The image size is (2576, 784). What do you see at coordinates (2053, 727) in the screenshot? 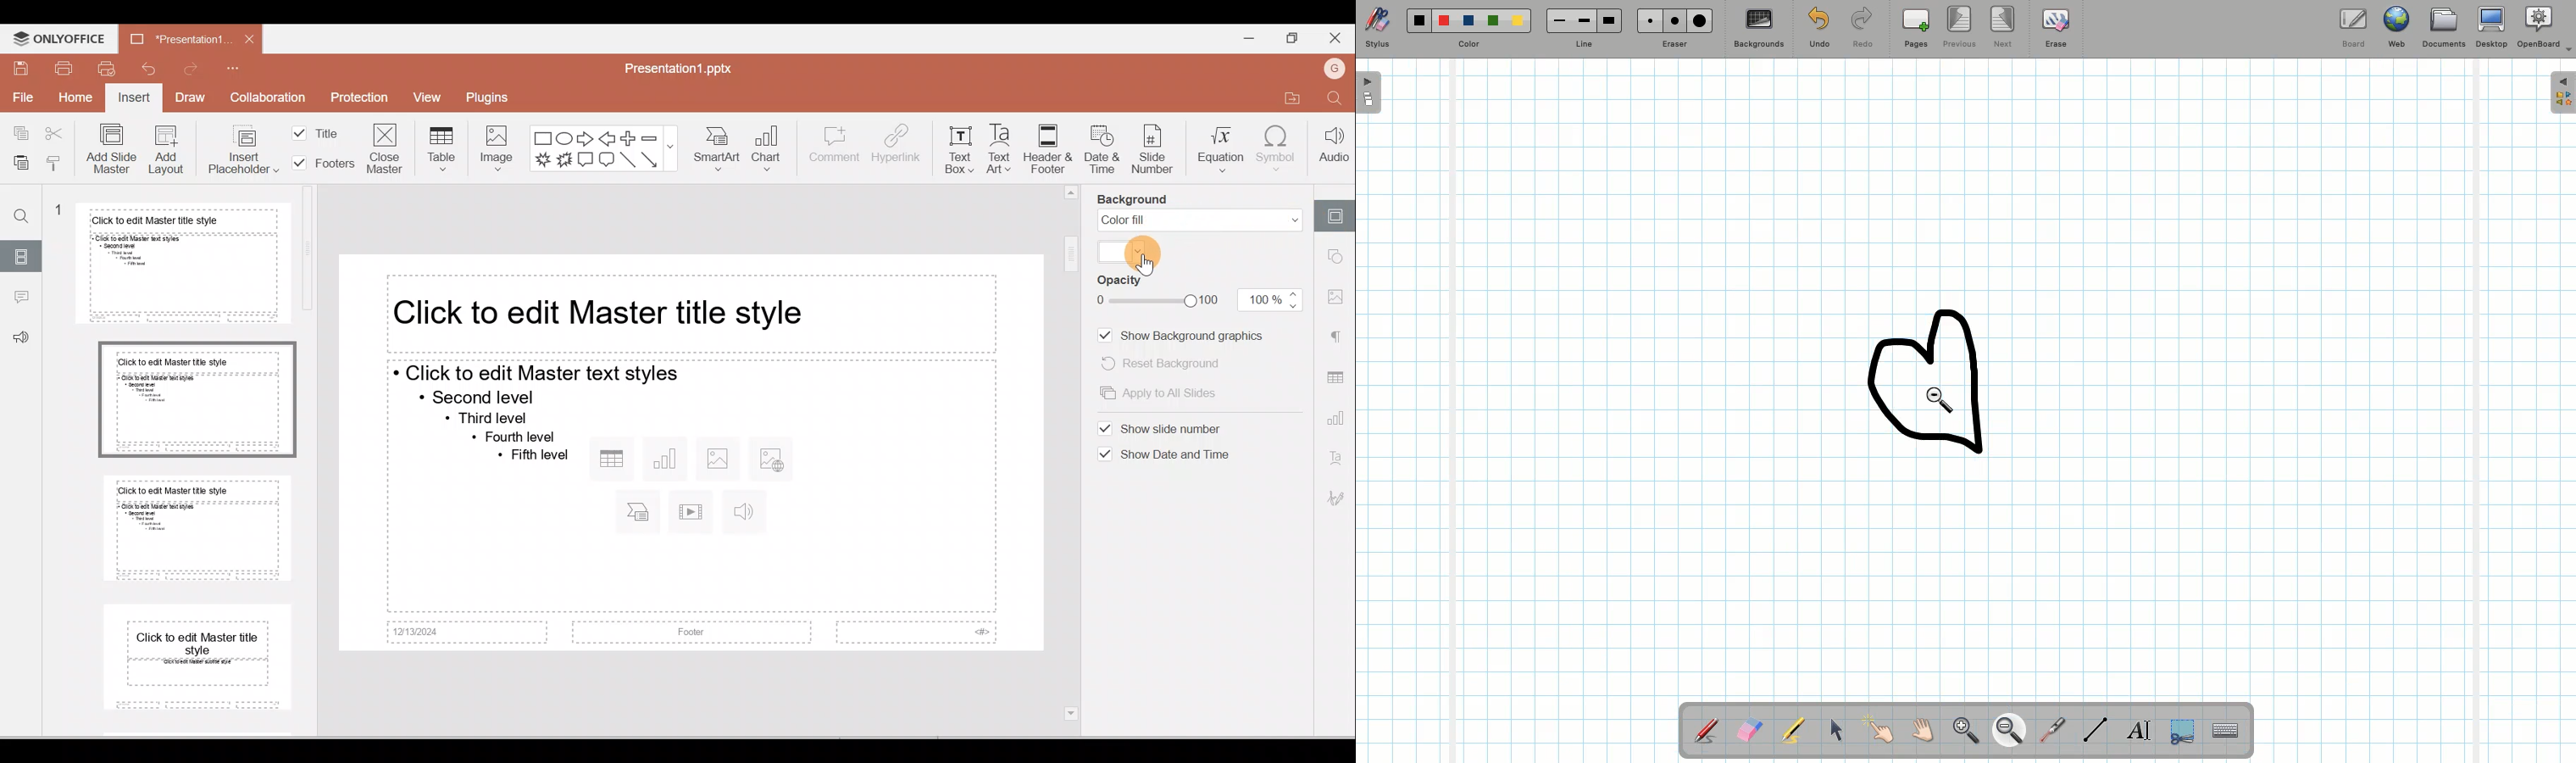
I see `Laser pointer` at bounding box center [2053, 727].